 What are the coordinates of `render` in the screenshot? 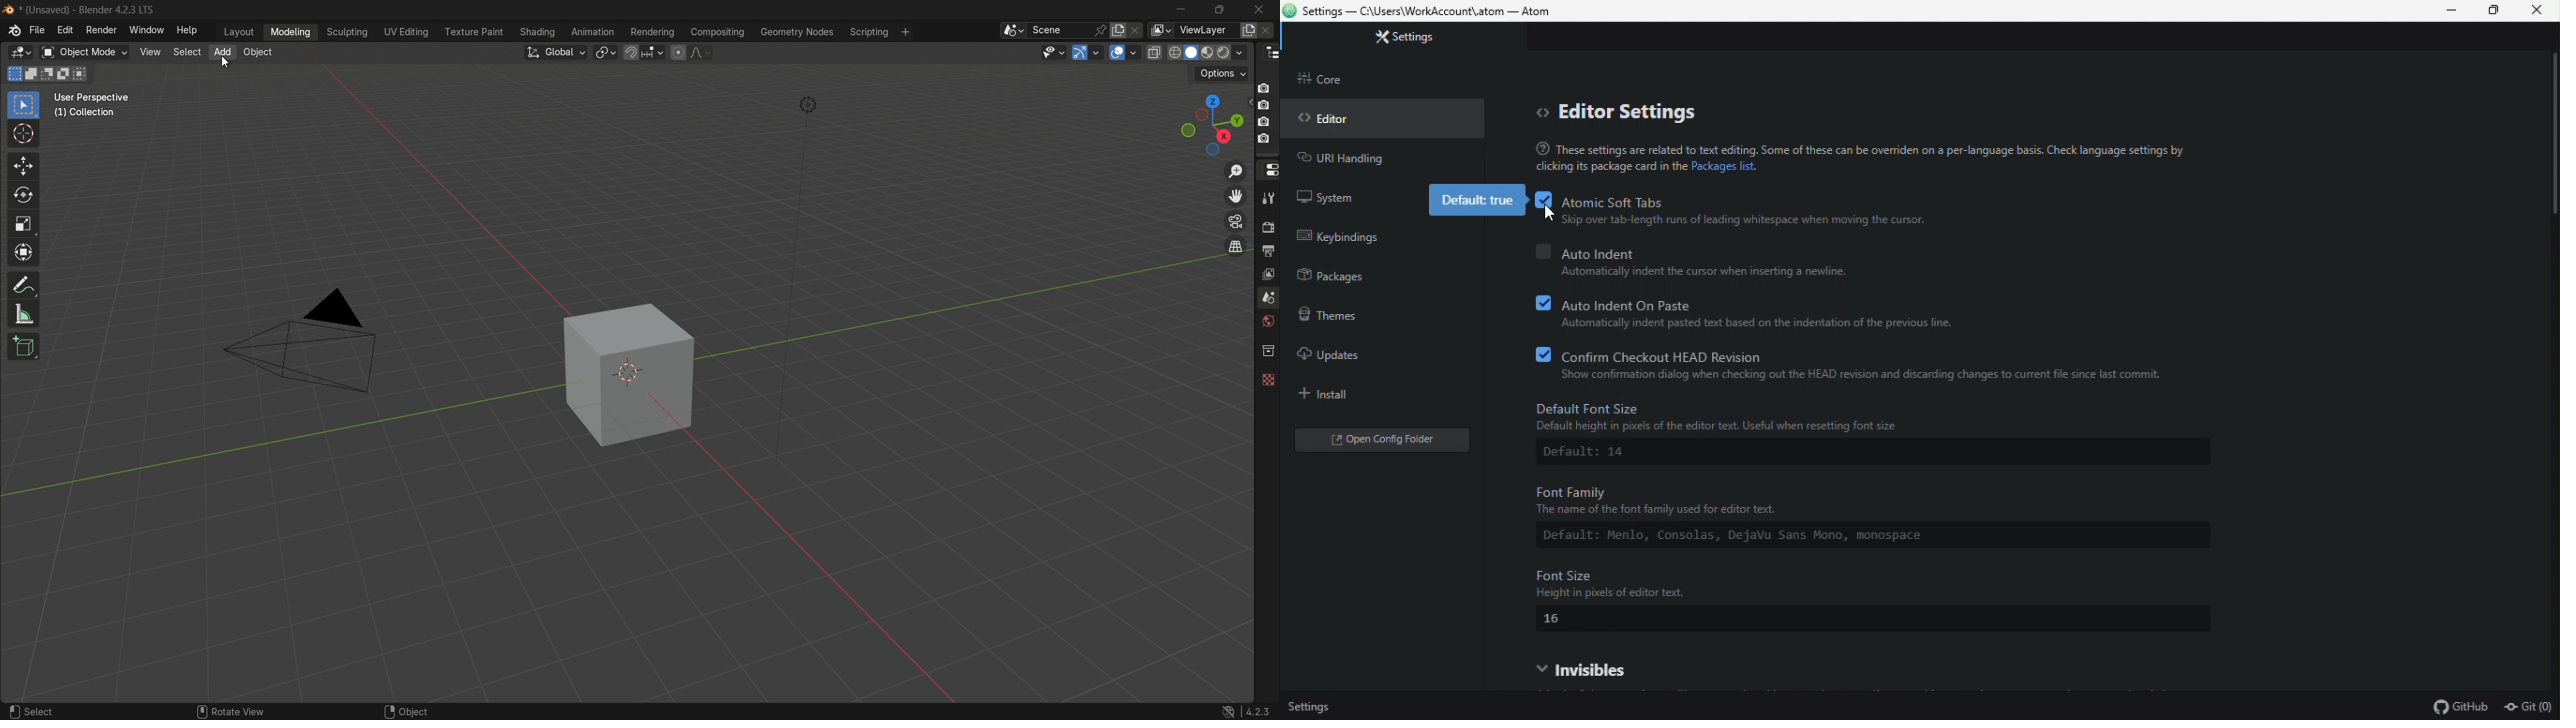 It's located at (1267, 225).